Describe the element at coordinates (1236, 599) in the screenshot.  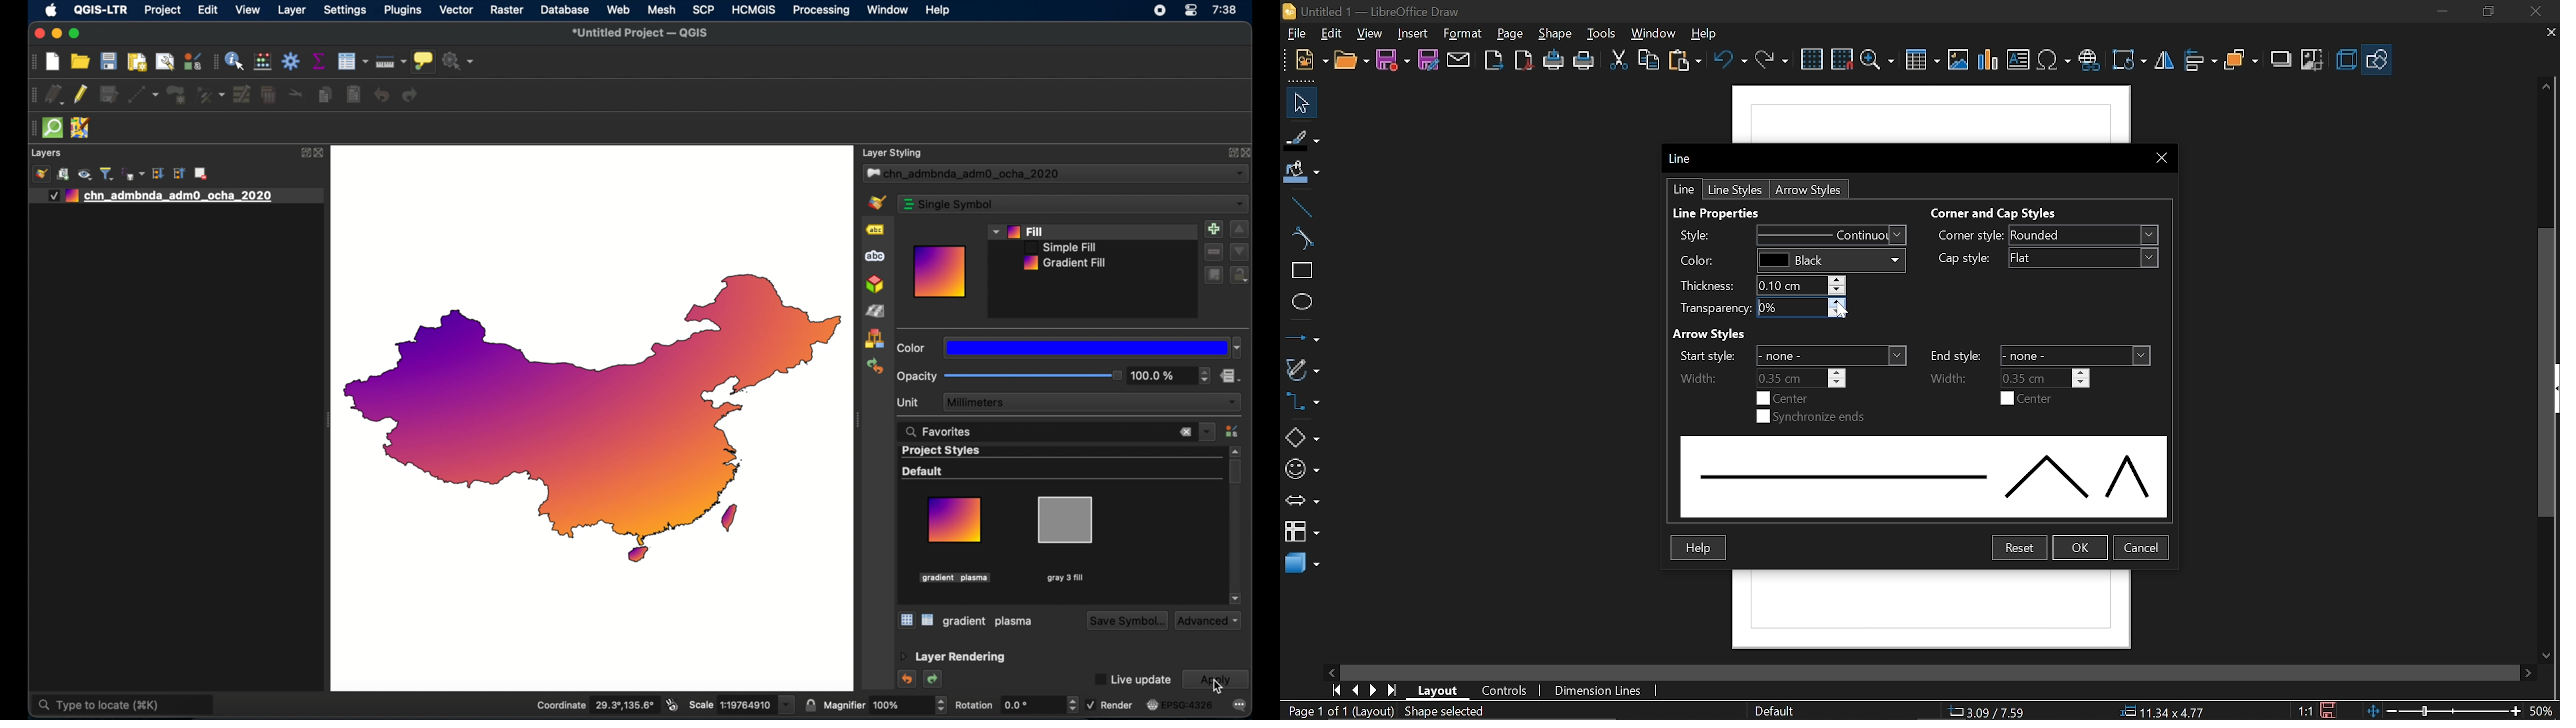
I see `scroll down arrow` at that location.